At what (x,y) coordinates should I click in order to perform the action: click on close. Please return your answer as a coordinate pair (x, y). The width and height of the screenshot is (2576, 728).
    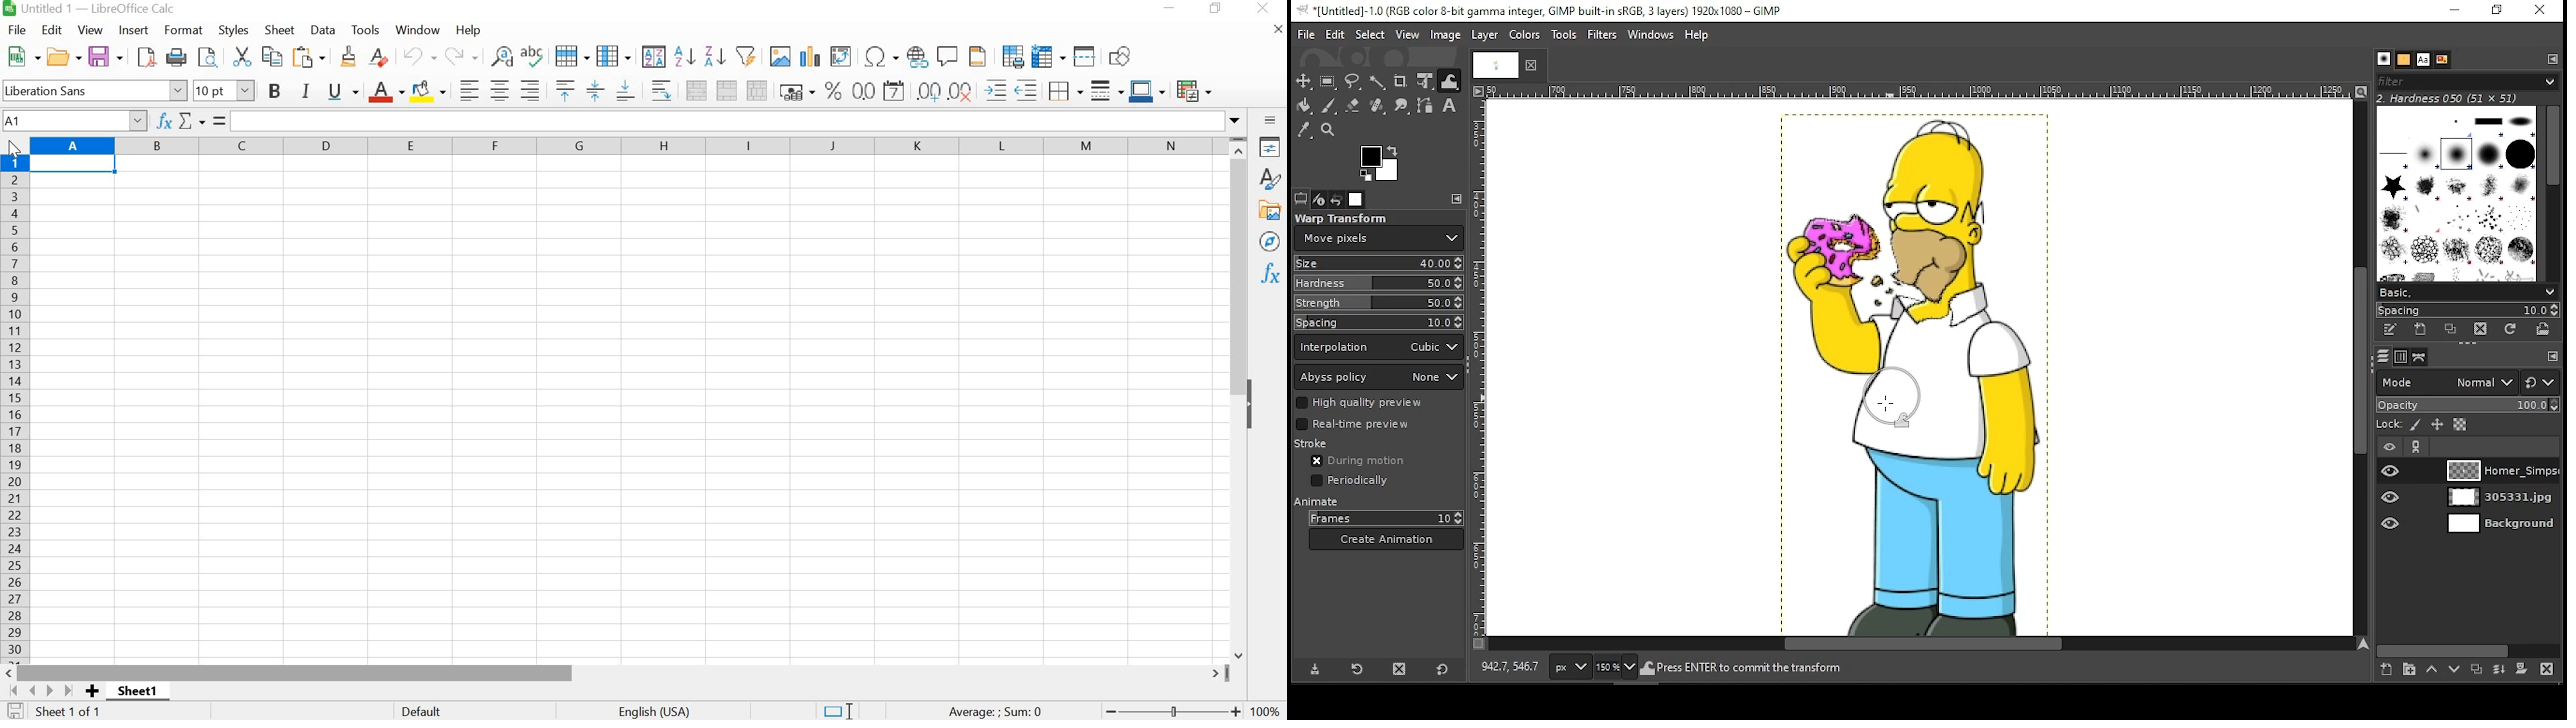
    Looking at the image, I should click on (1533, 65).